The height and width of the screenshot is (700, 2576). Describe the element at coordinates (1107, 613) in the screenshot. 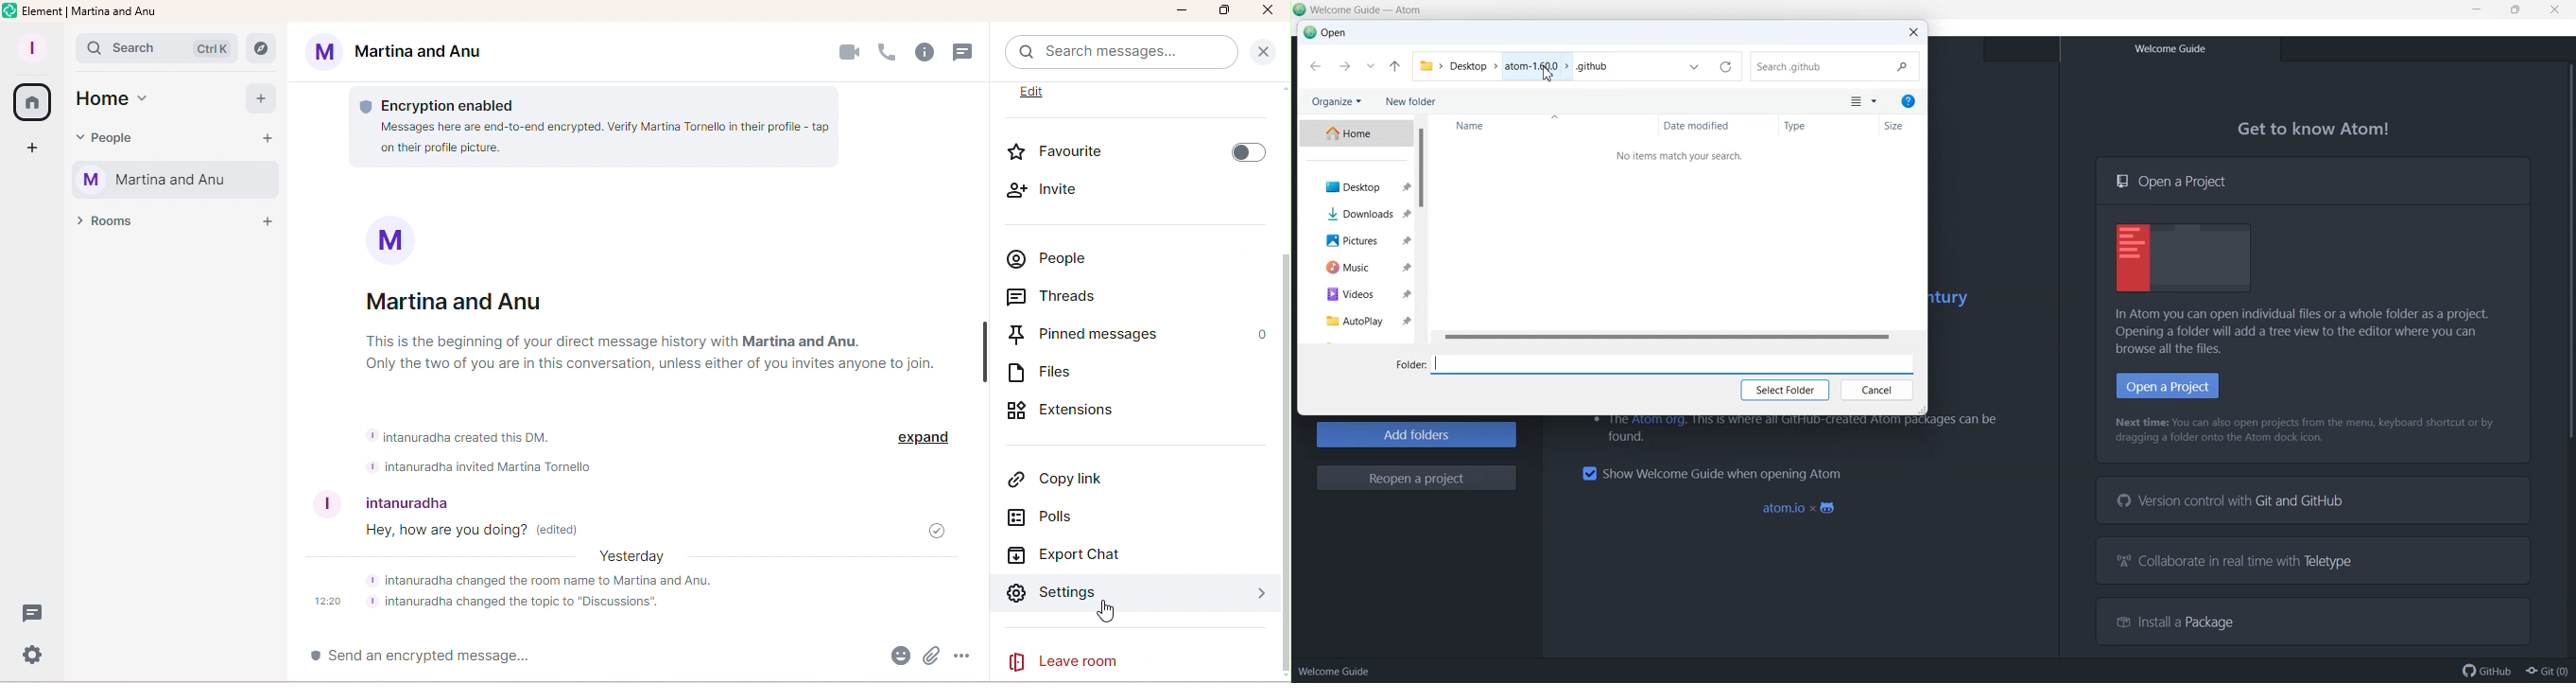

I see `Cursor` at that location.